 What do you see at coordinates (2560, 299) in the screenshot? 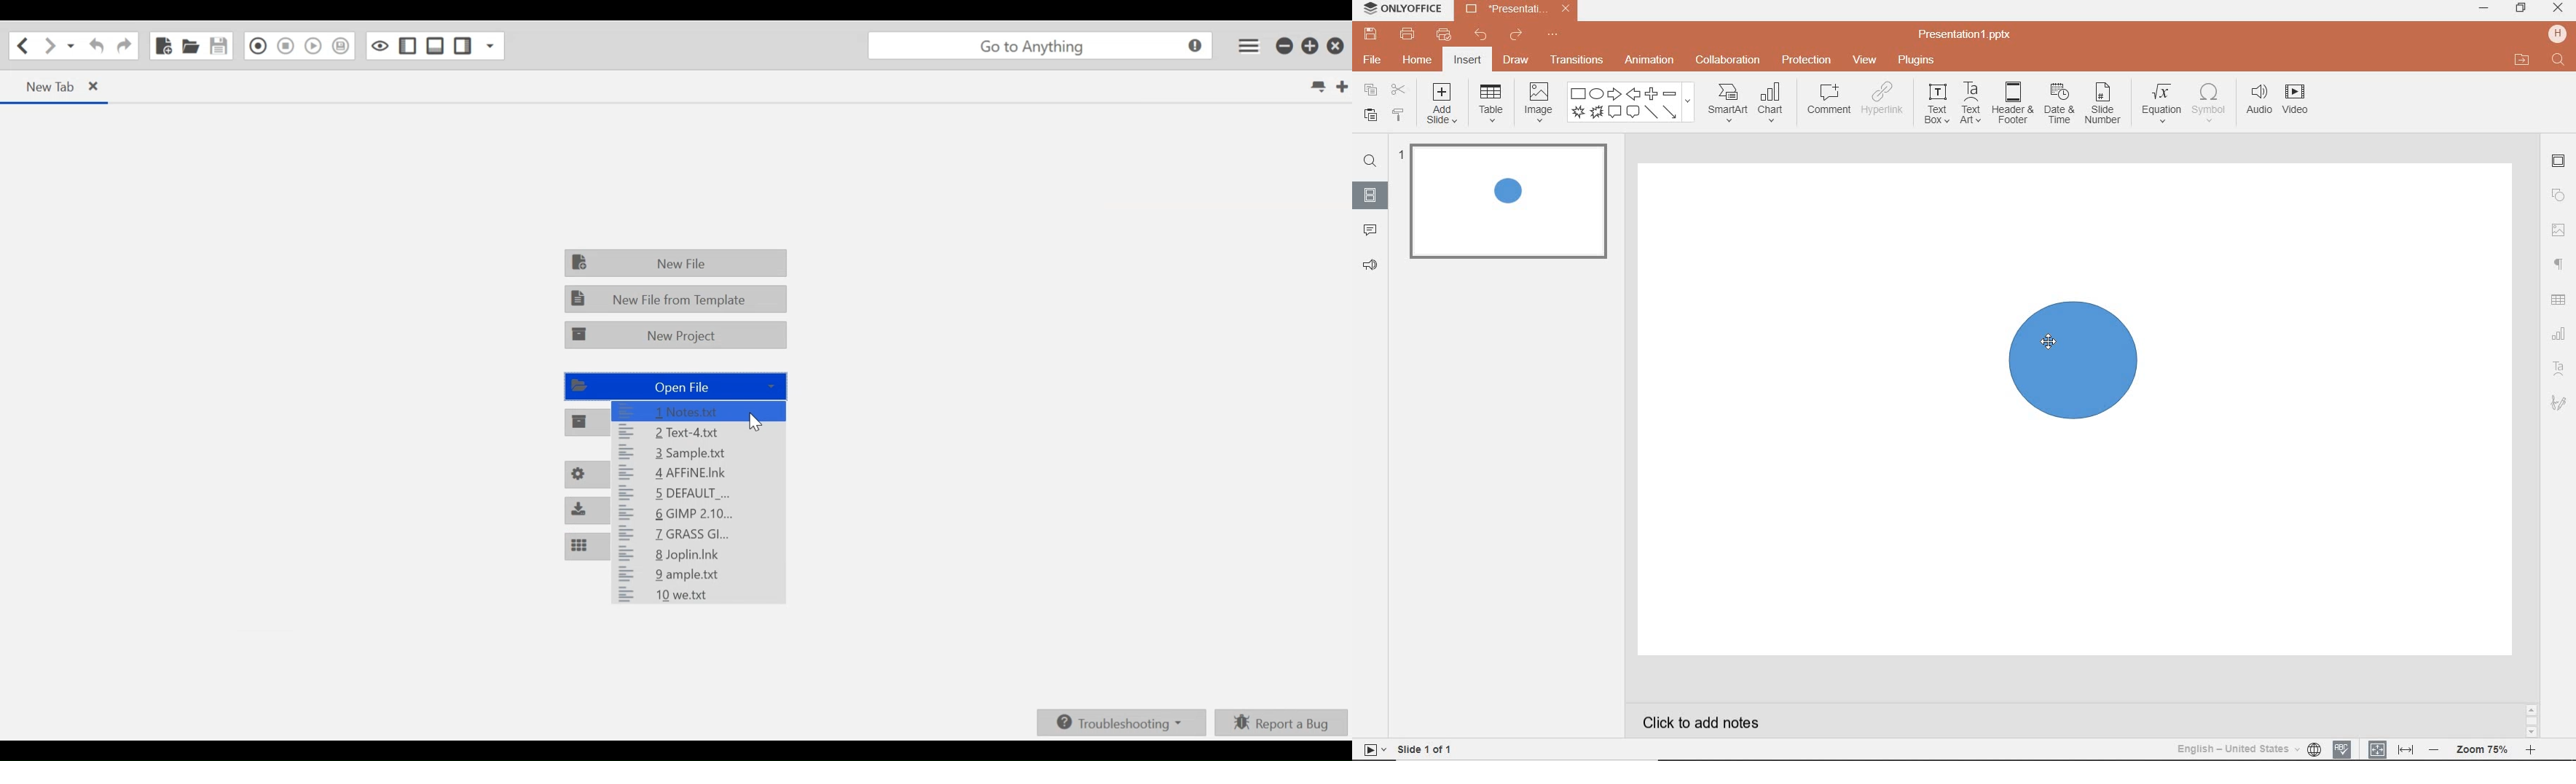
I see `table settings` at bounding box center [2560, 299].